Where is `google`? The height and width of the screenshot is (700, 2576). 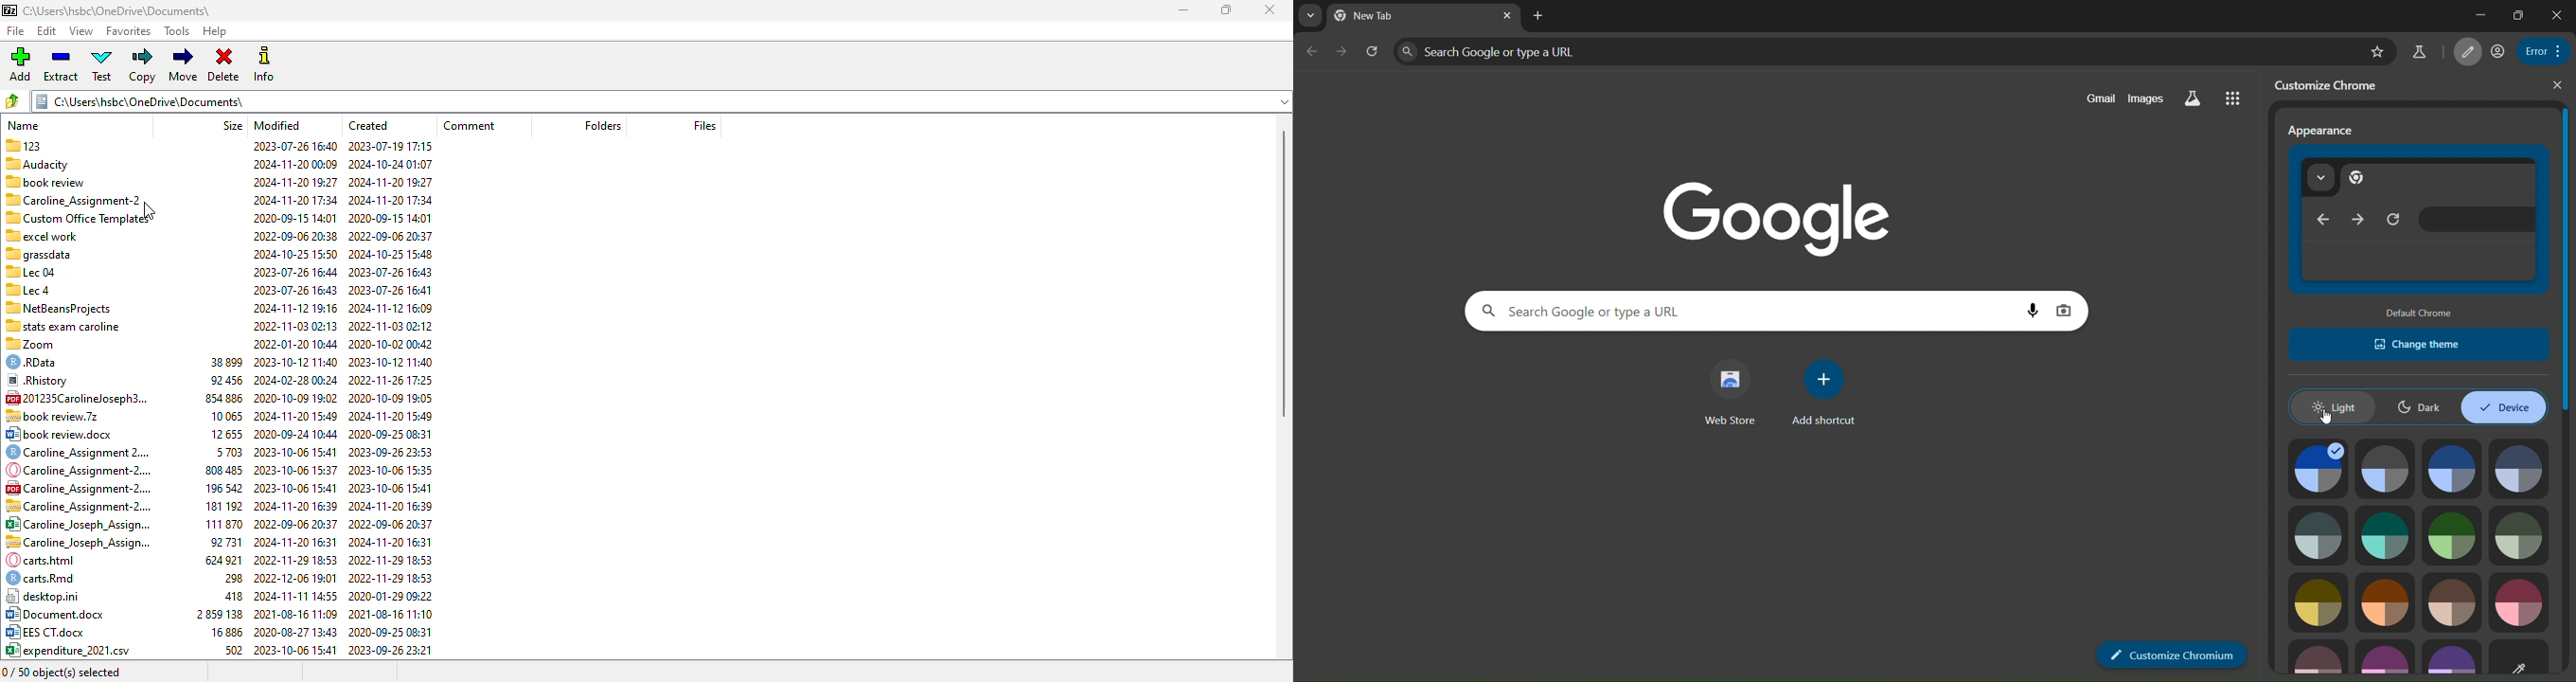 google is located at coordinates (1770, 215).